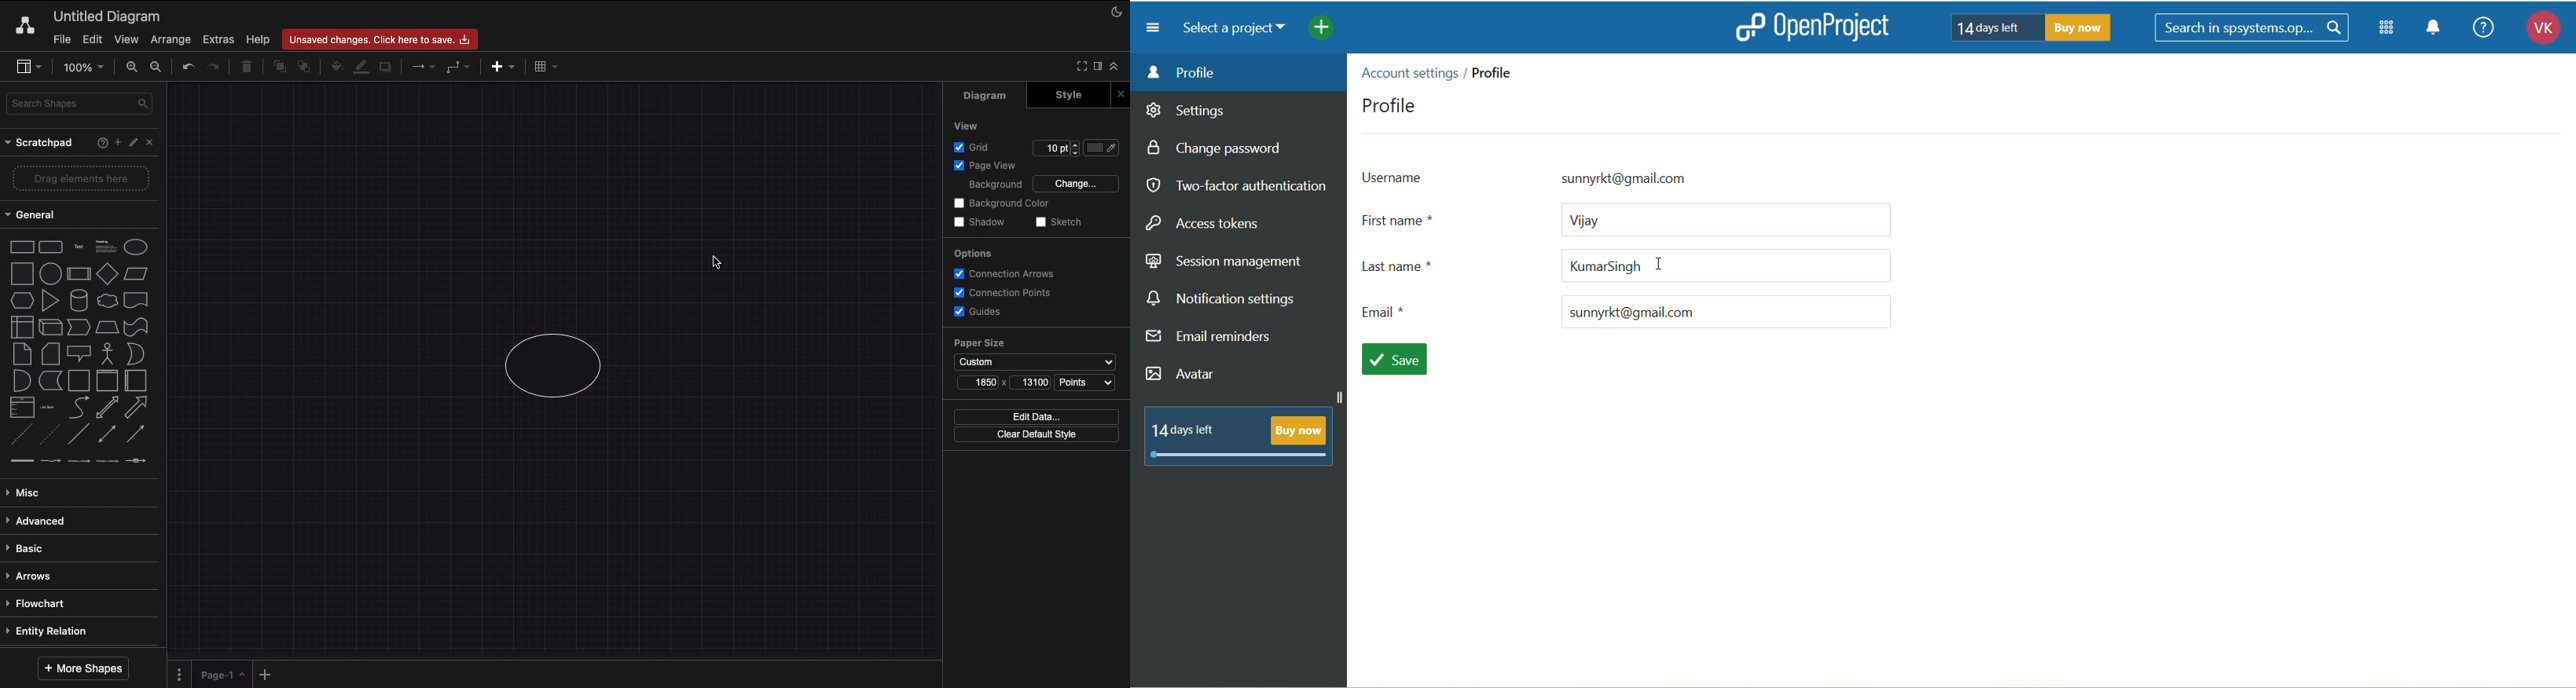 Image resolution: width=2576 pixels, height=700 pixels. Describe the element at coordinates (1035, 382) in the screenshot. I see `13100` at that location.